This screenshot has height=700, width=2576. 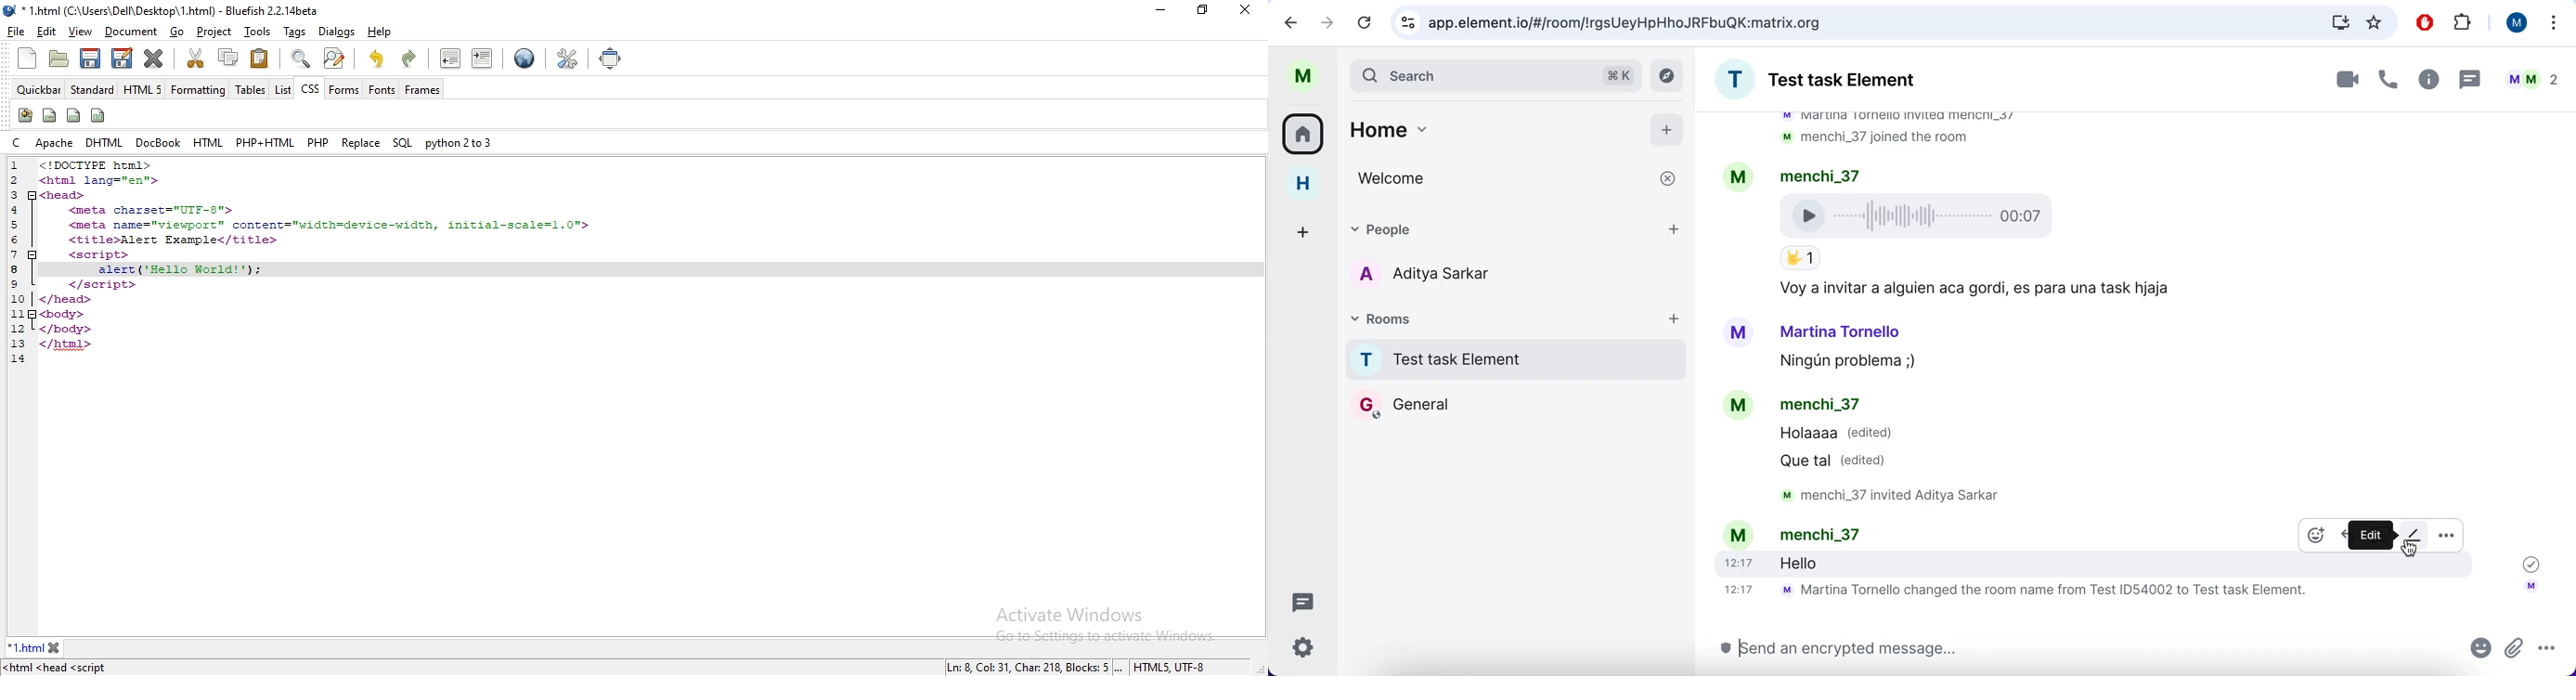 I want to click on people, so click(x=1494, y=228).